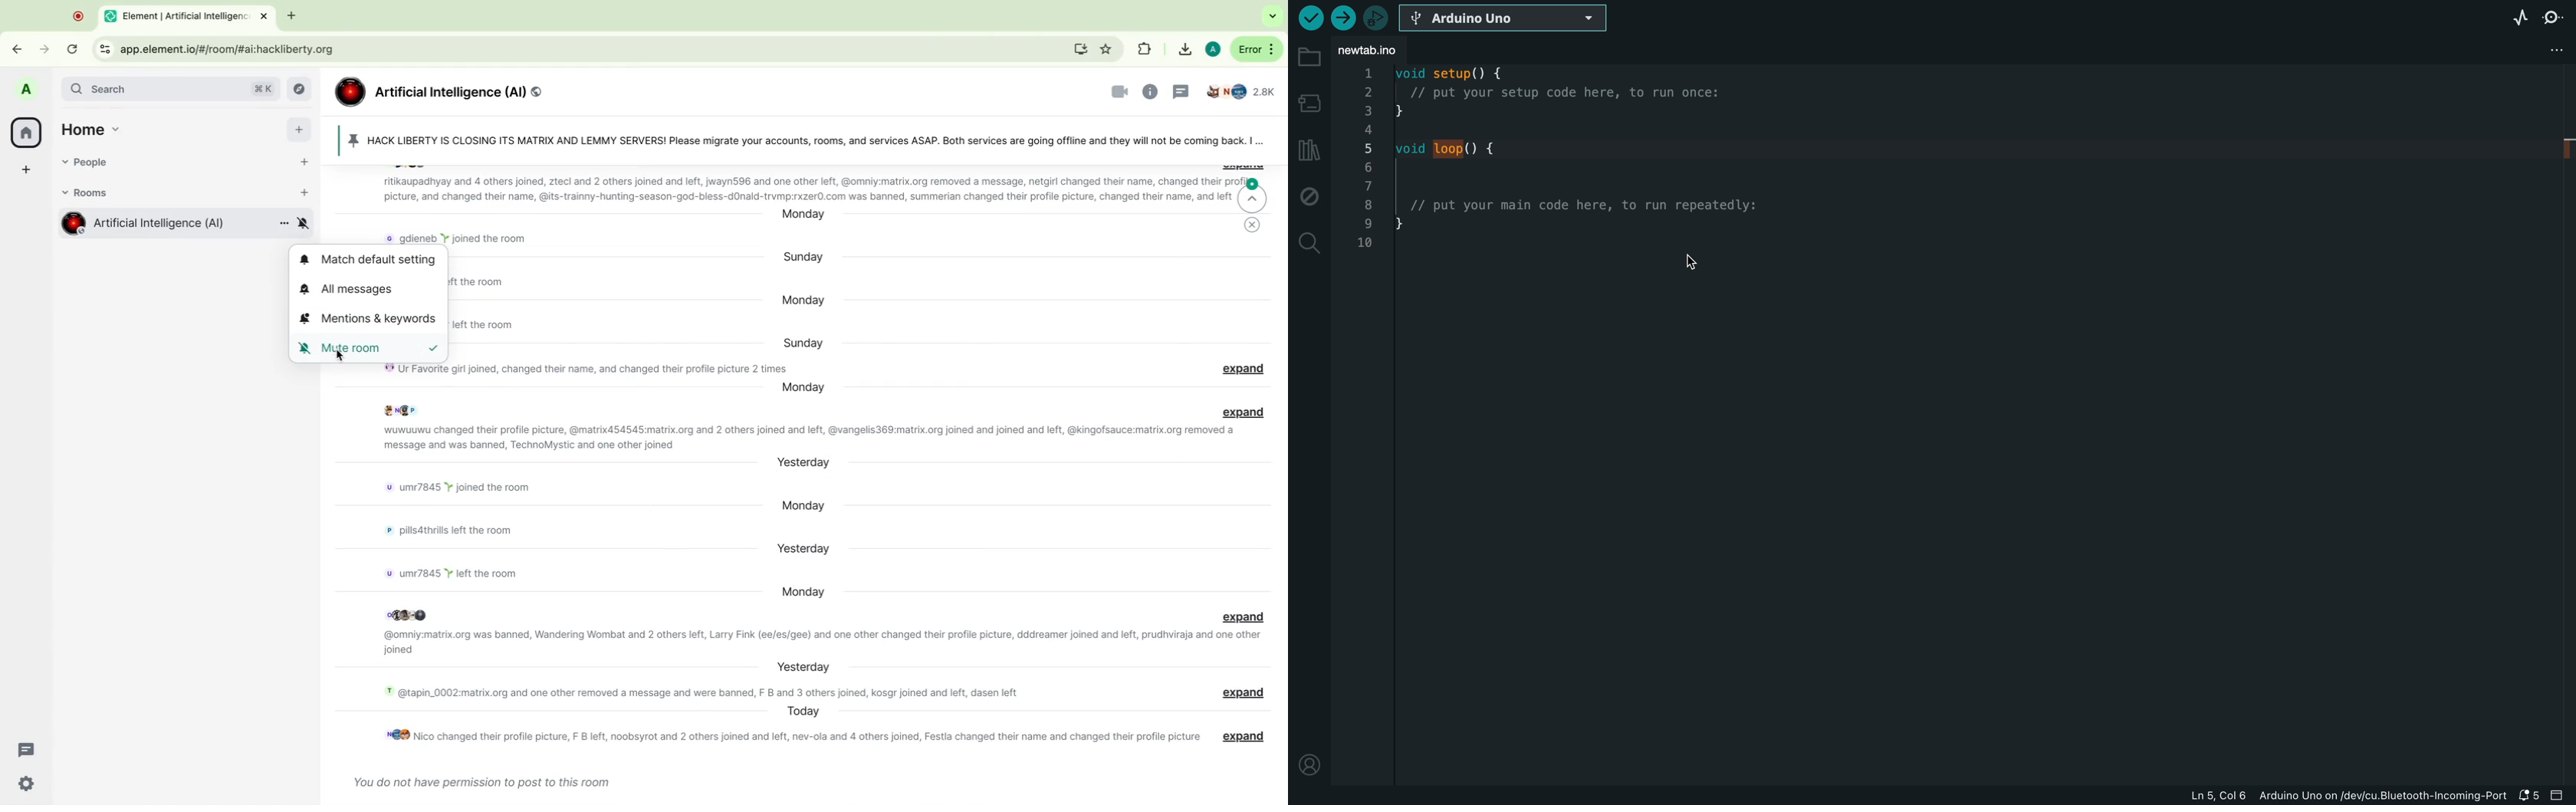 Image resolution: width=2576 pixels, height=812 pixels. I want to click on day, so click(808, 256).